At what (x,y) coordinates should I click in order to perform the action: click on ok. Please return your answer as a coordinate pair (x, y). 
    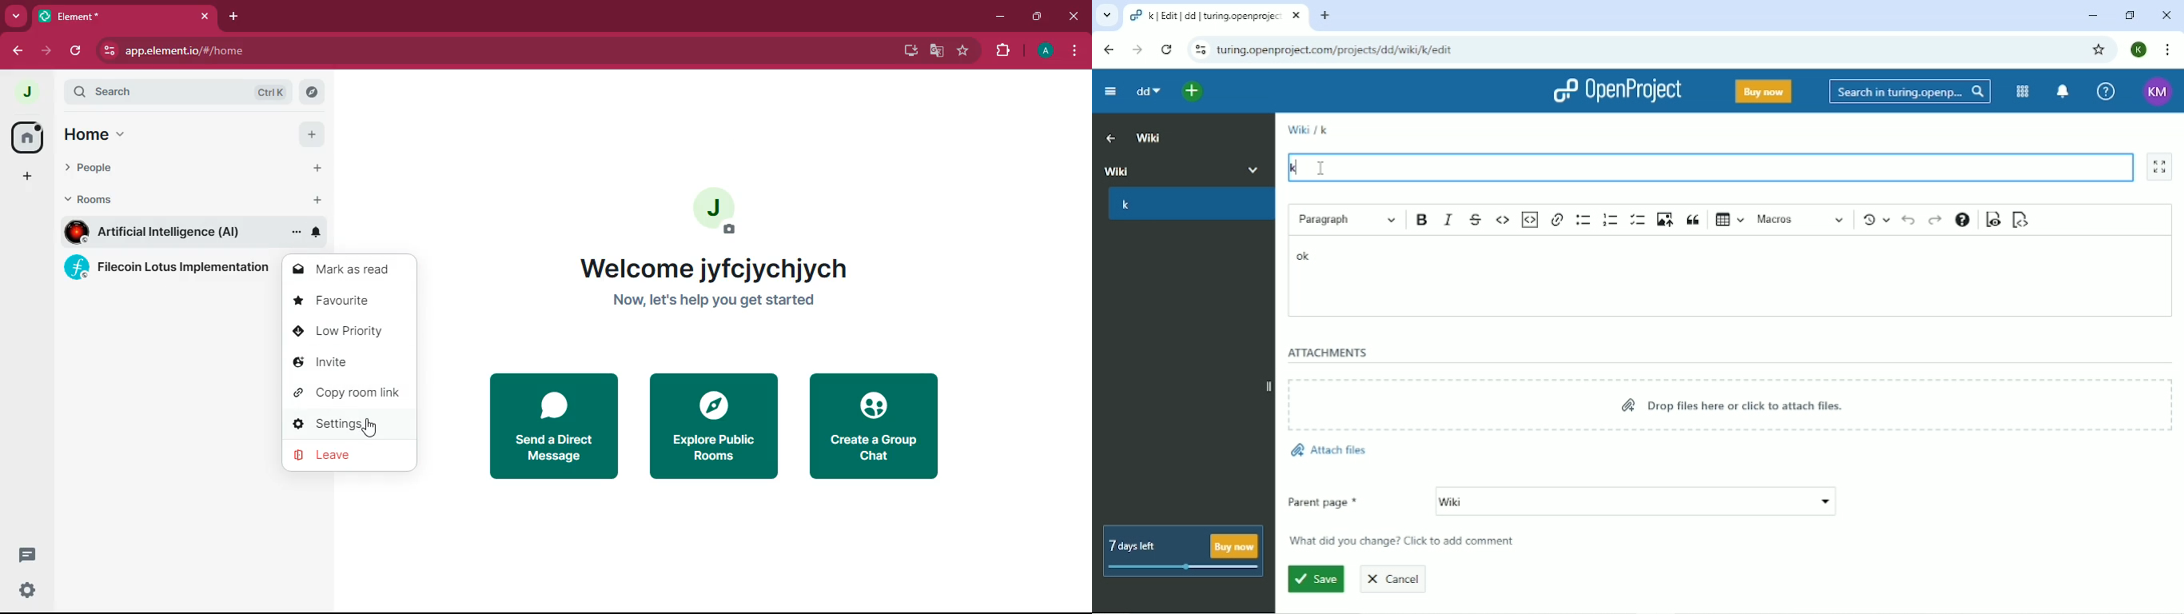
    Looking at the image, I should click on (1305, 256).